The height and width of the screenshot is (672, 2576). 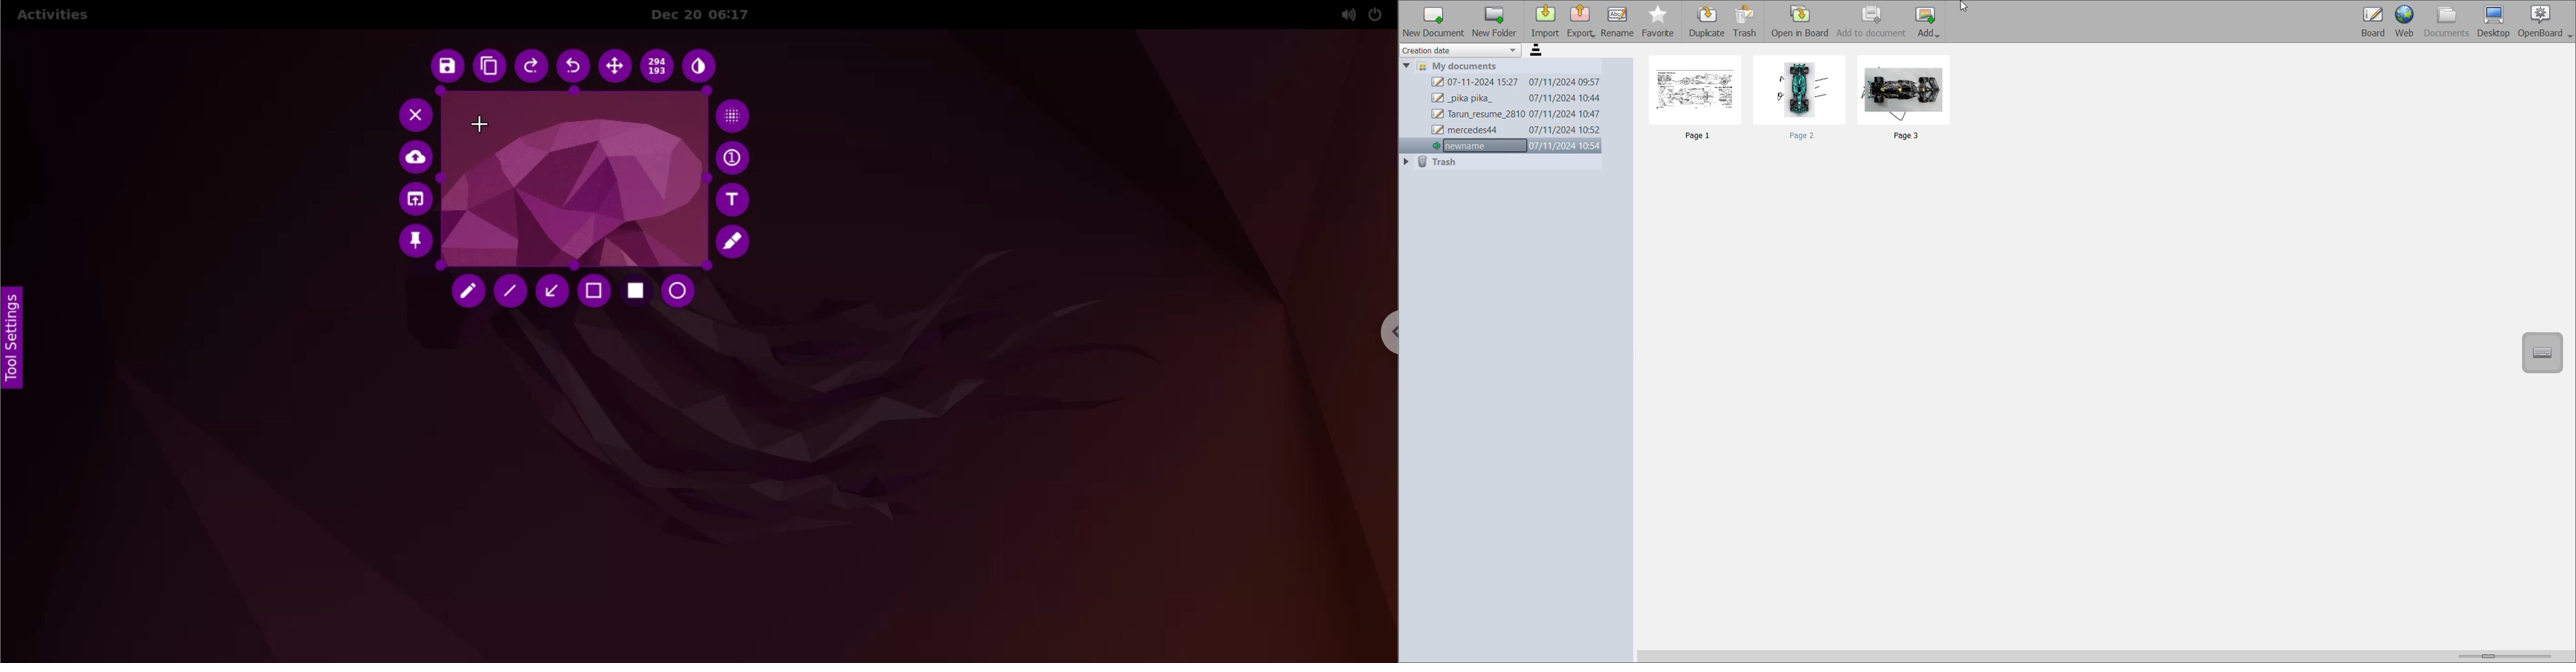 What do you see at coordinates (414, 244) in the screenshot?
I see `pin` at bounding box center [414, 244].